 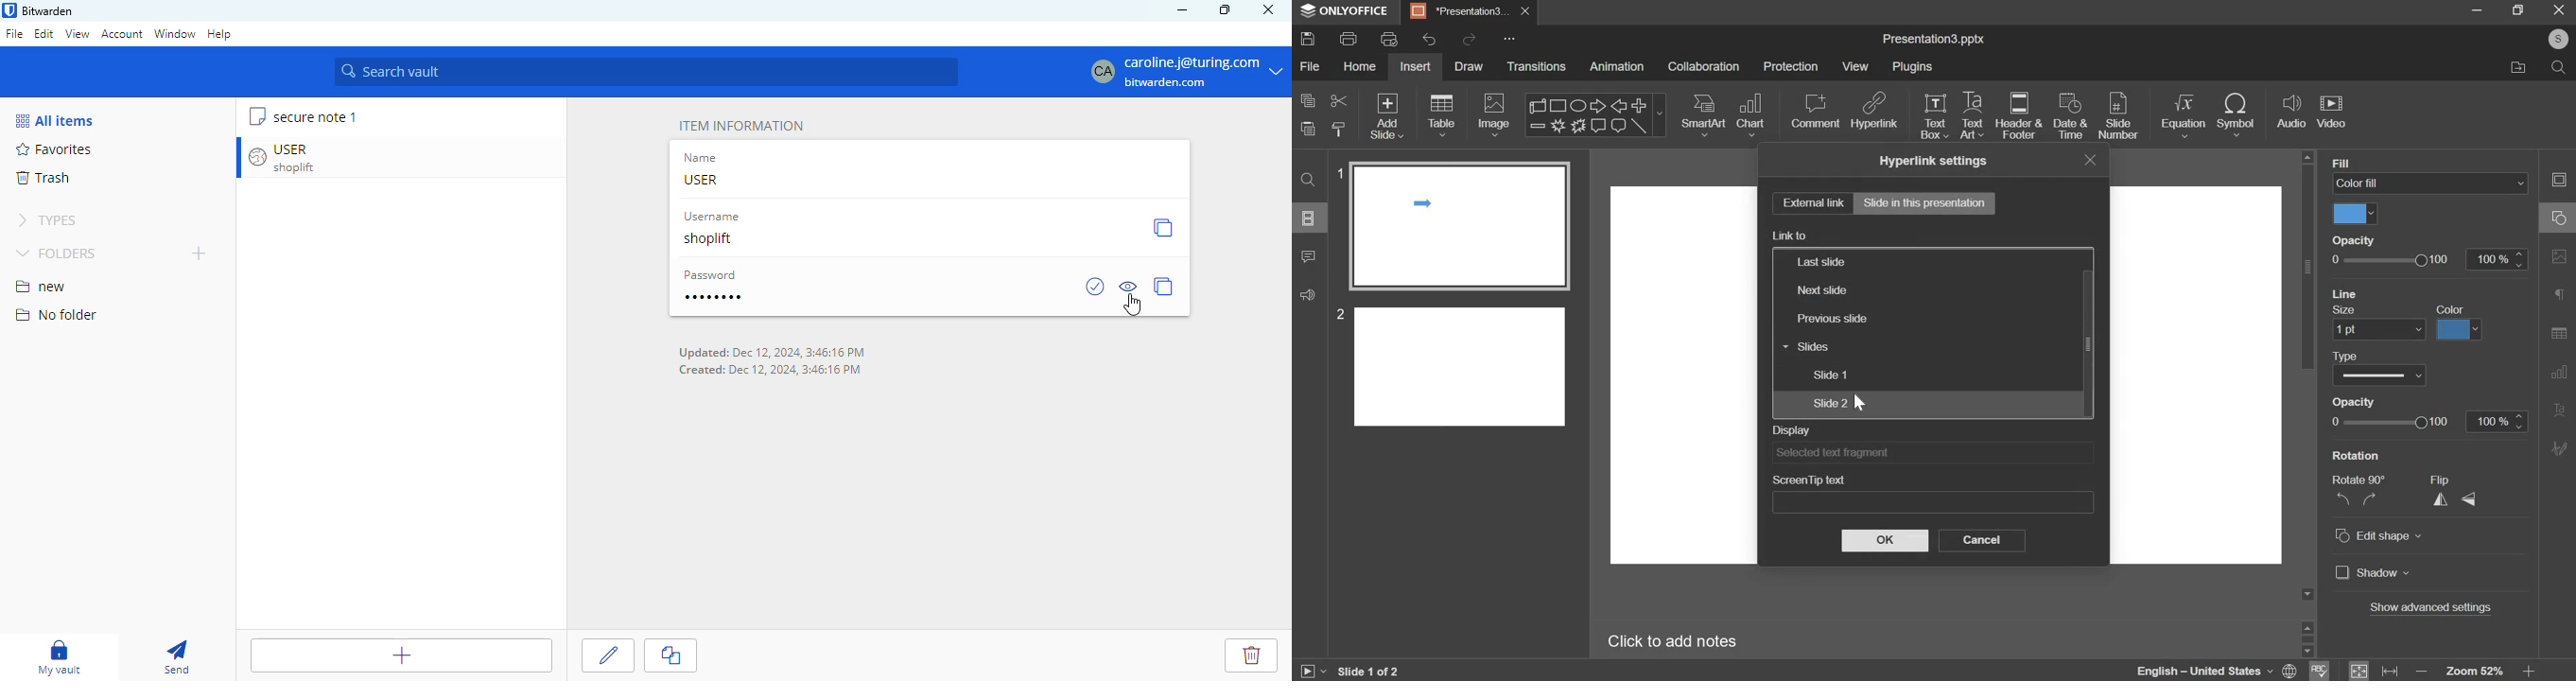 I want to click on check is password has been exposed, so click(x=1096, y=287).